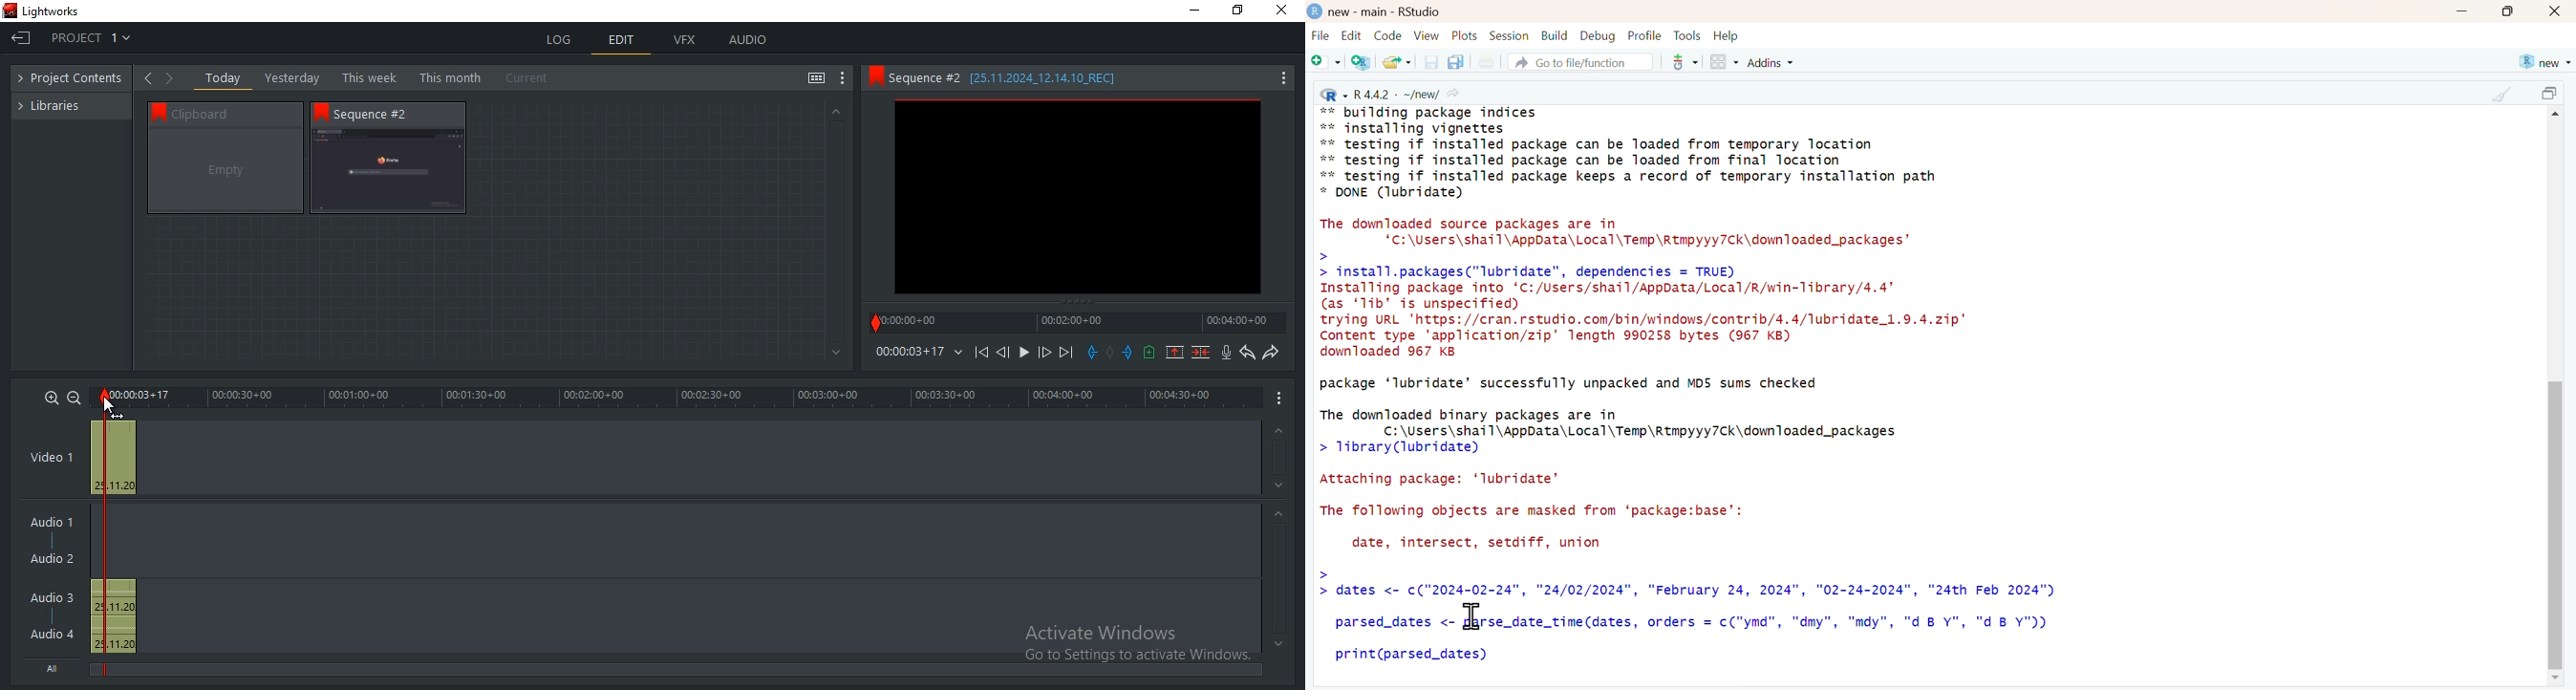 The height and width of the screenshot is (700, 2576). I want to click on Clipboard, so click(234, 113).